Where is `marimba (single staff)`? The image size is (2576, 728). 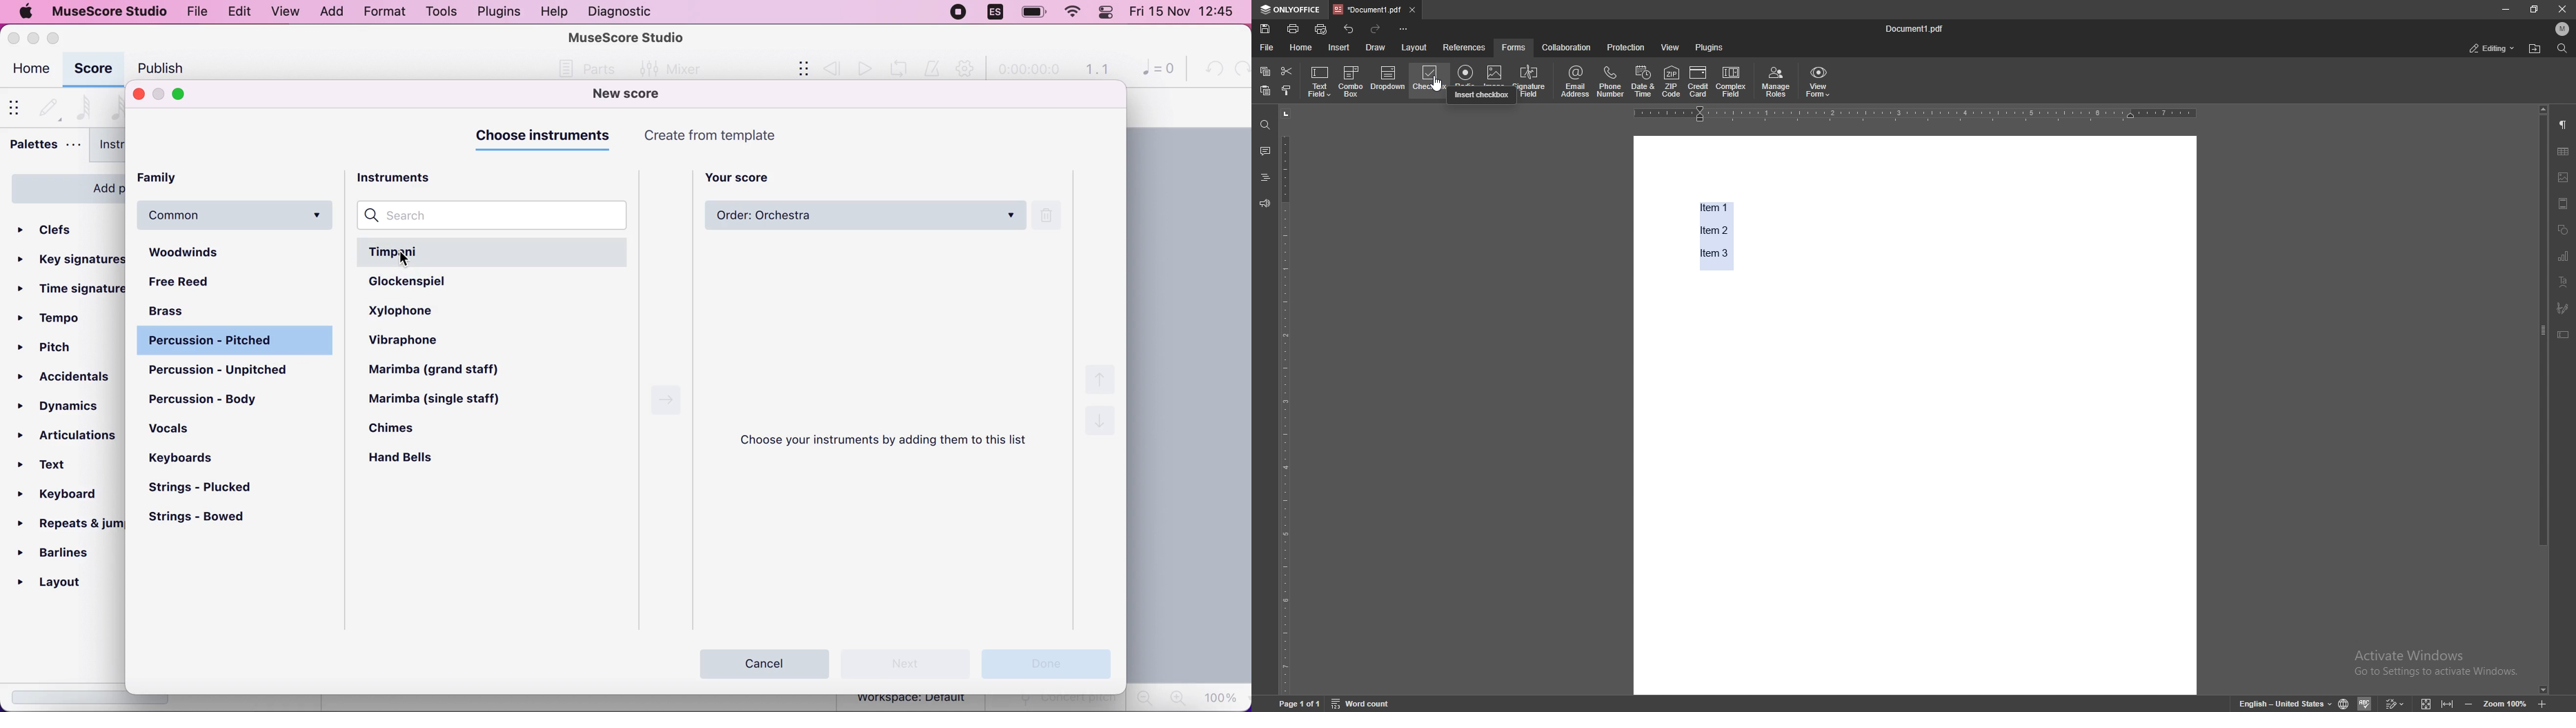
marimba (single staff) is located at coordinates (446, 400).